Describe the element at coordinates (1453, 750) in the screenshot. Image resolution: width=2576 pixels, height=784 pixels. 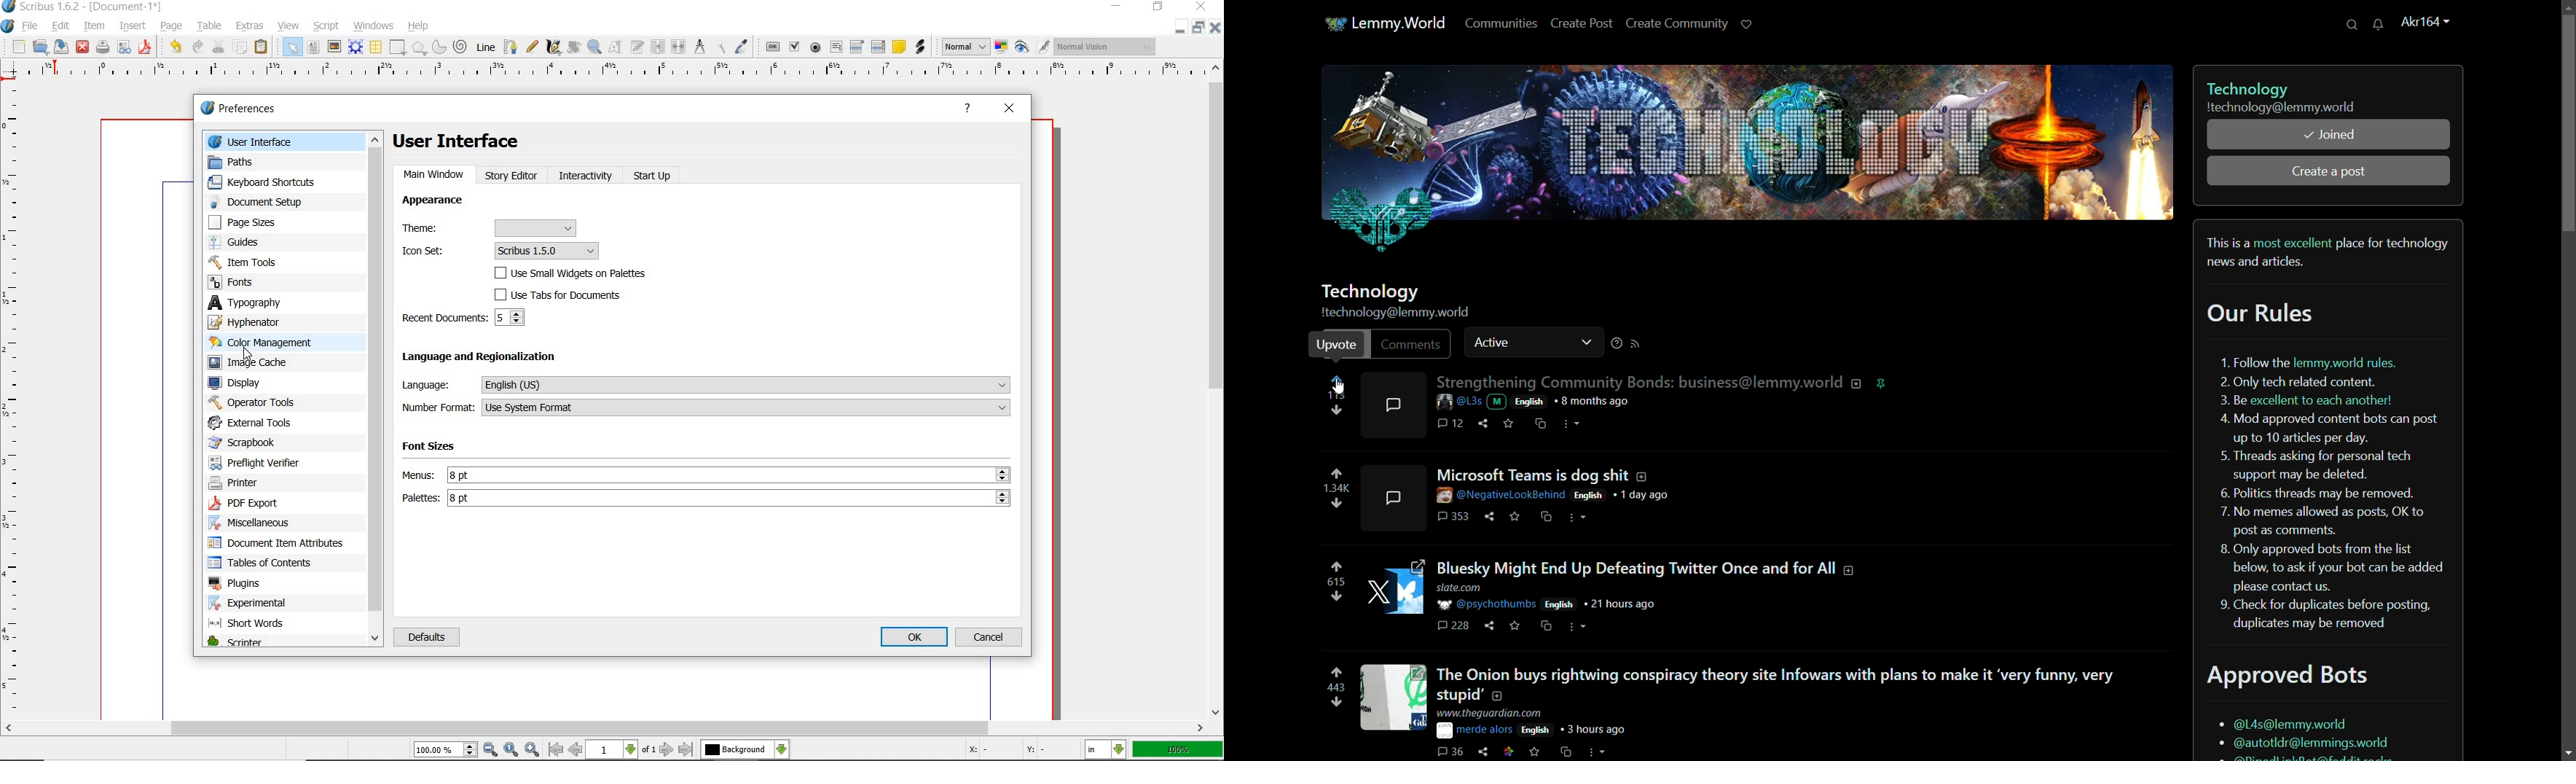
I see `comments` at that location.